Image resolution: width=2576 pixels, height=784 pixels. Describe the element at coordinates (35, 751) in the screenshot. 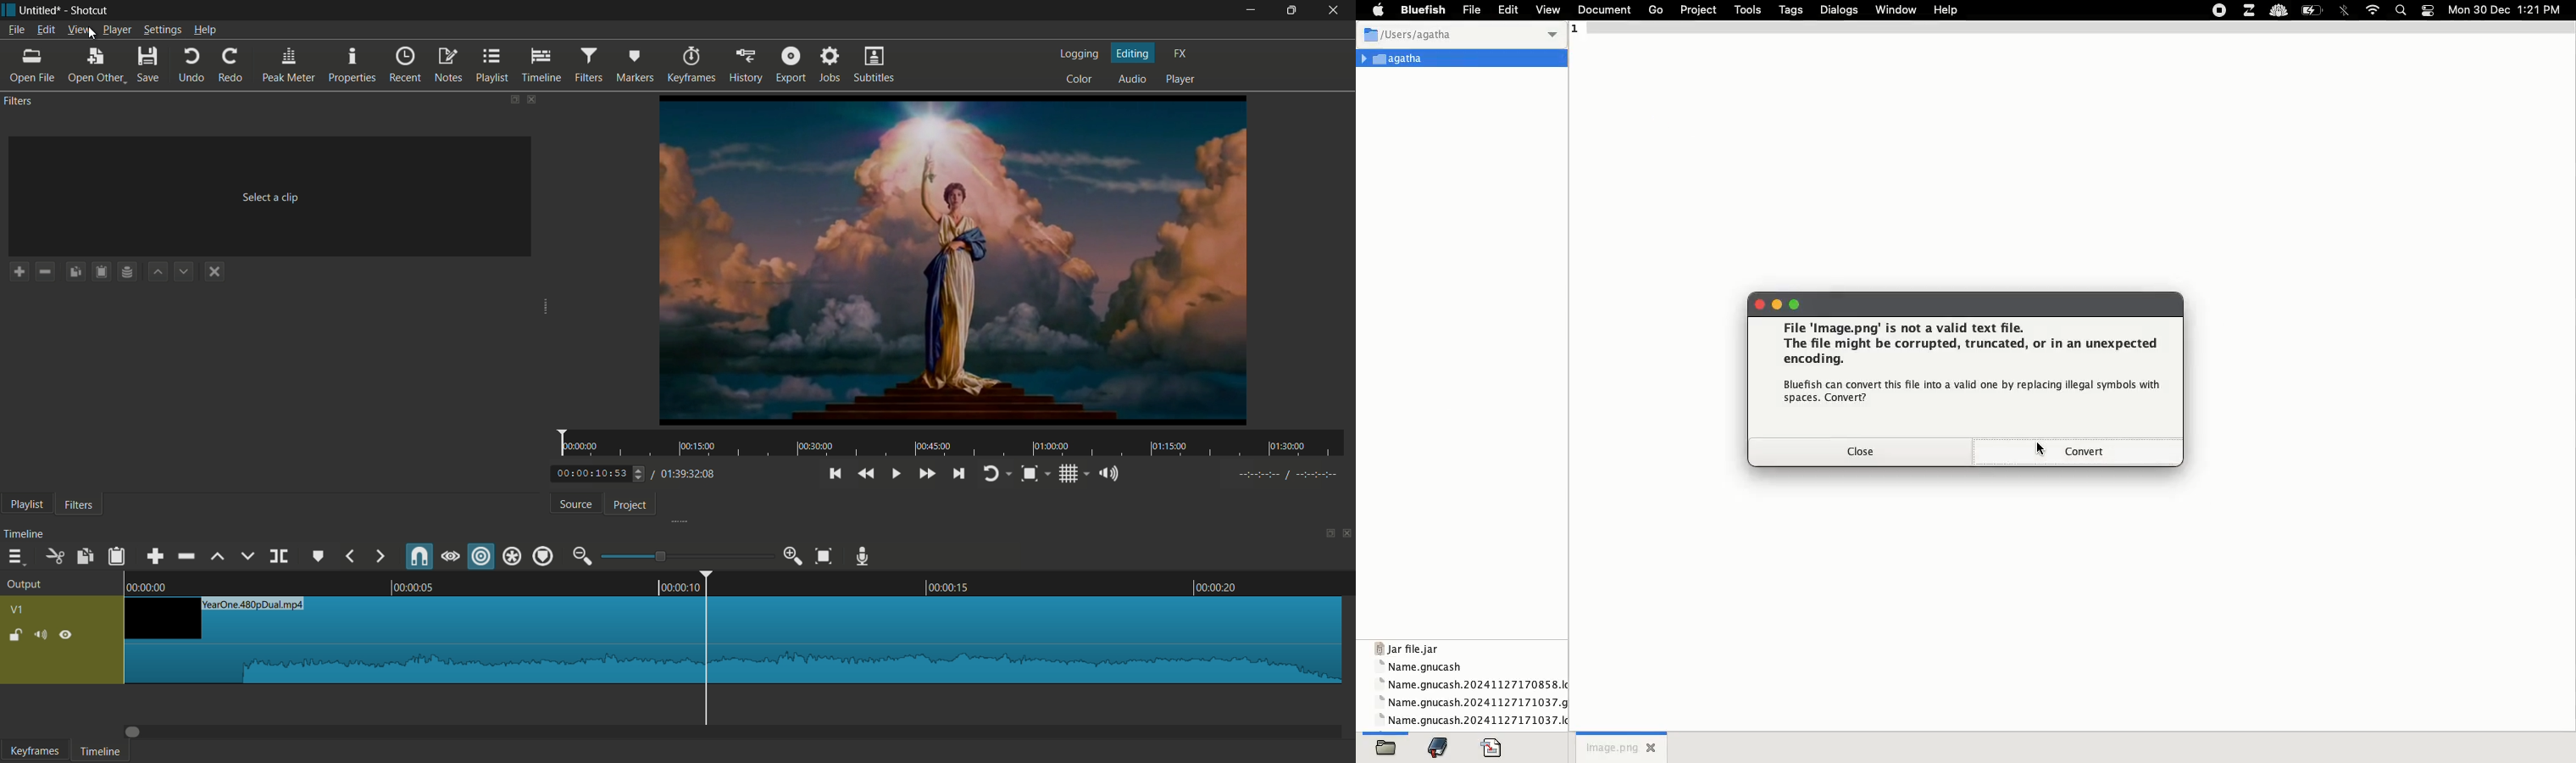

I see `keyframes` at that location.